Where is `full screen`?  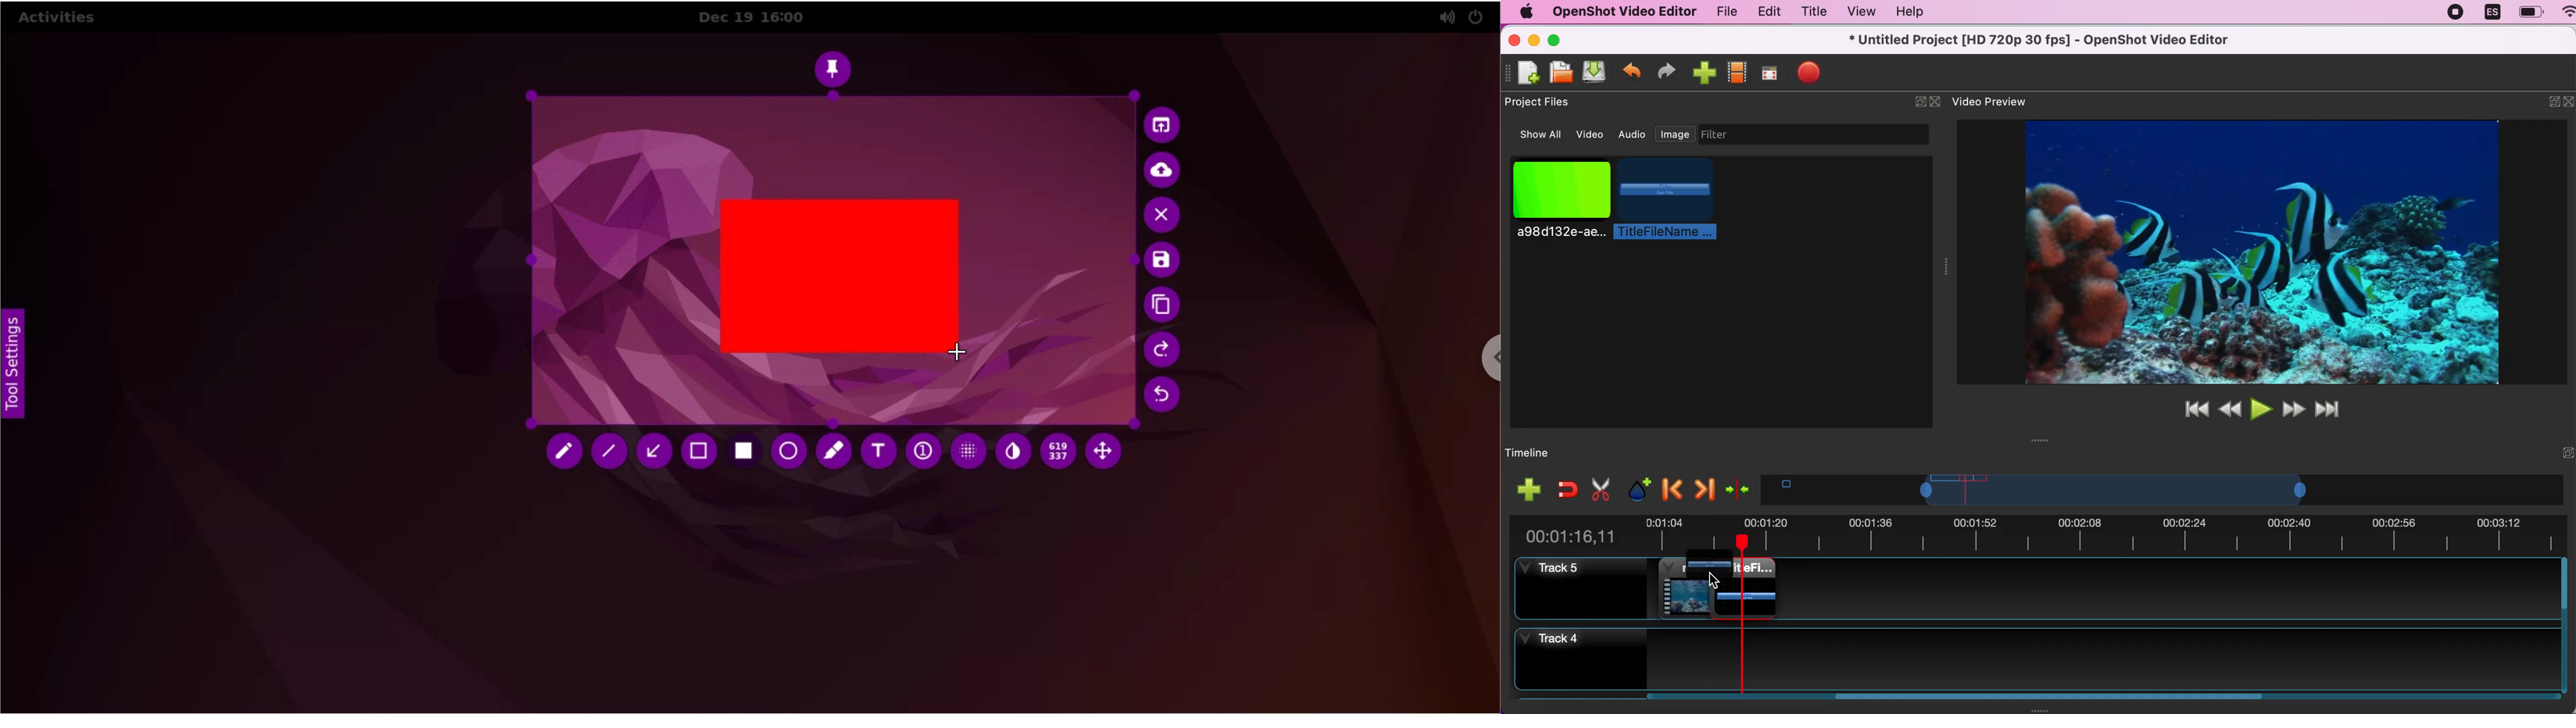
full screen is located at coordinates (1772, 71).